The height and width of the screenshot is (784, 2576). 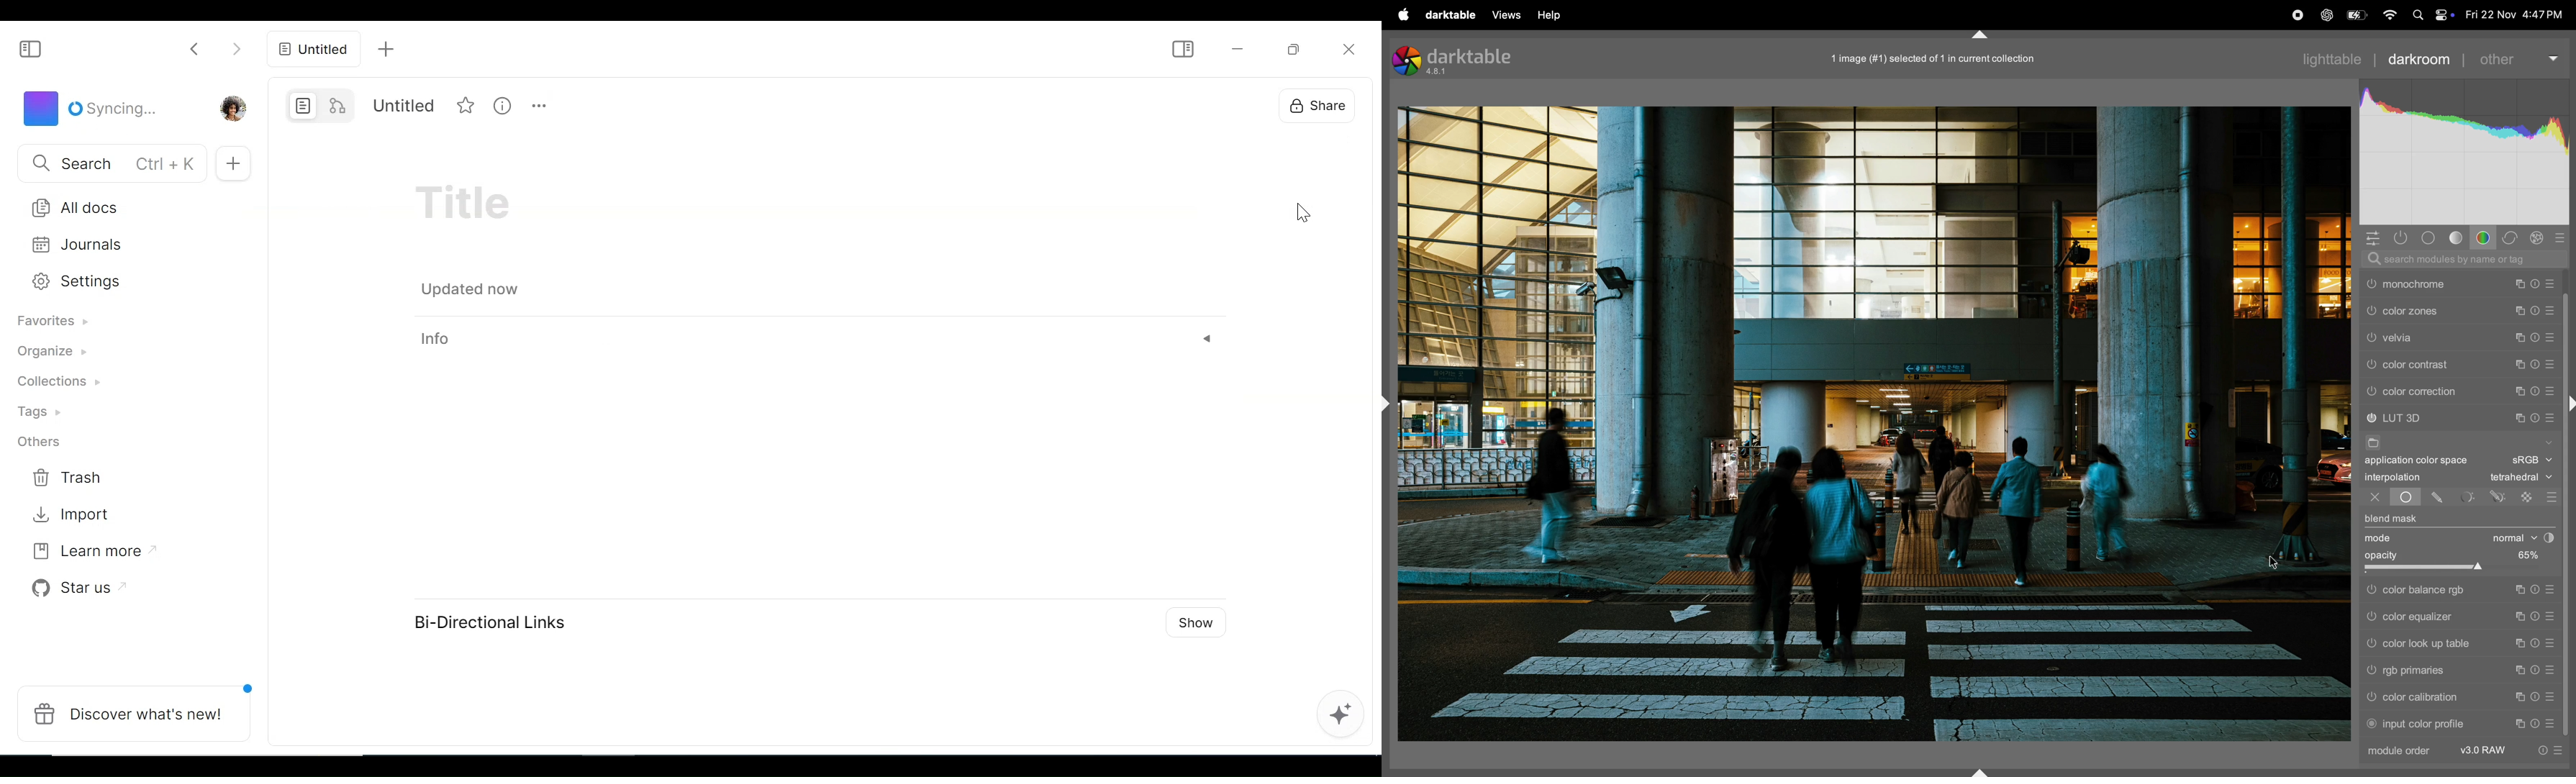 What do you see at coordinates (2536, 671) in the screenshot?
I see `reset` at bounding box center [2536, 671].